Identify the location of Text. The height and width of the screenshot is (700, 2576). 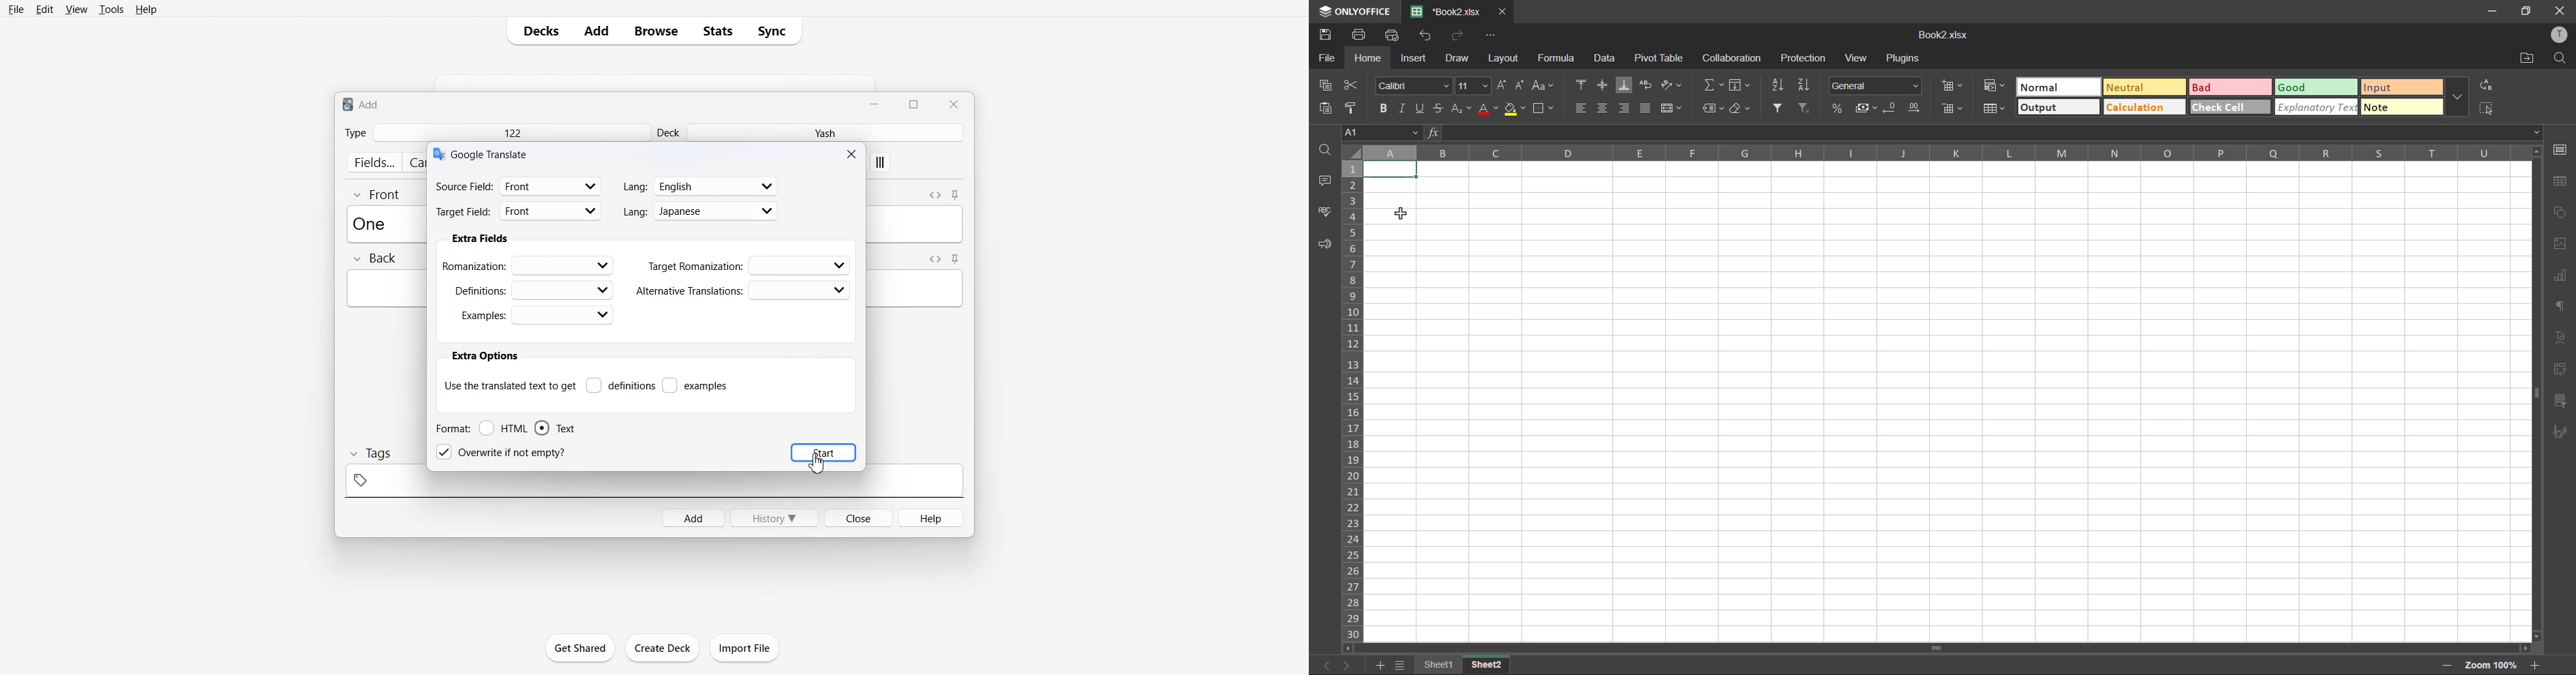
(555, 427).